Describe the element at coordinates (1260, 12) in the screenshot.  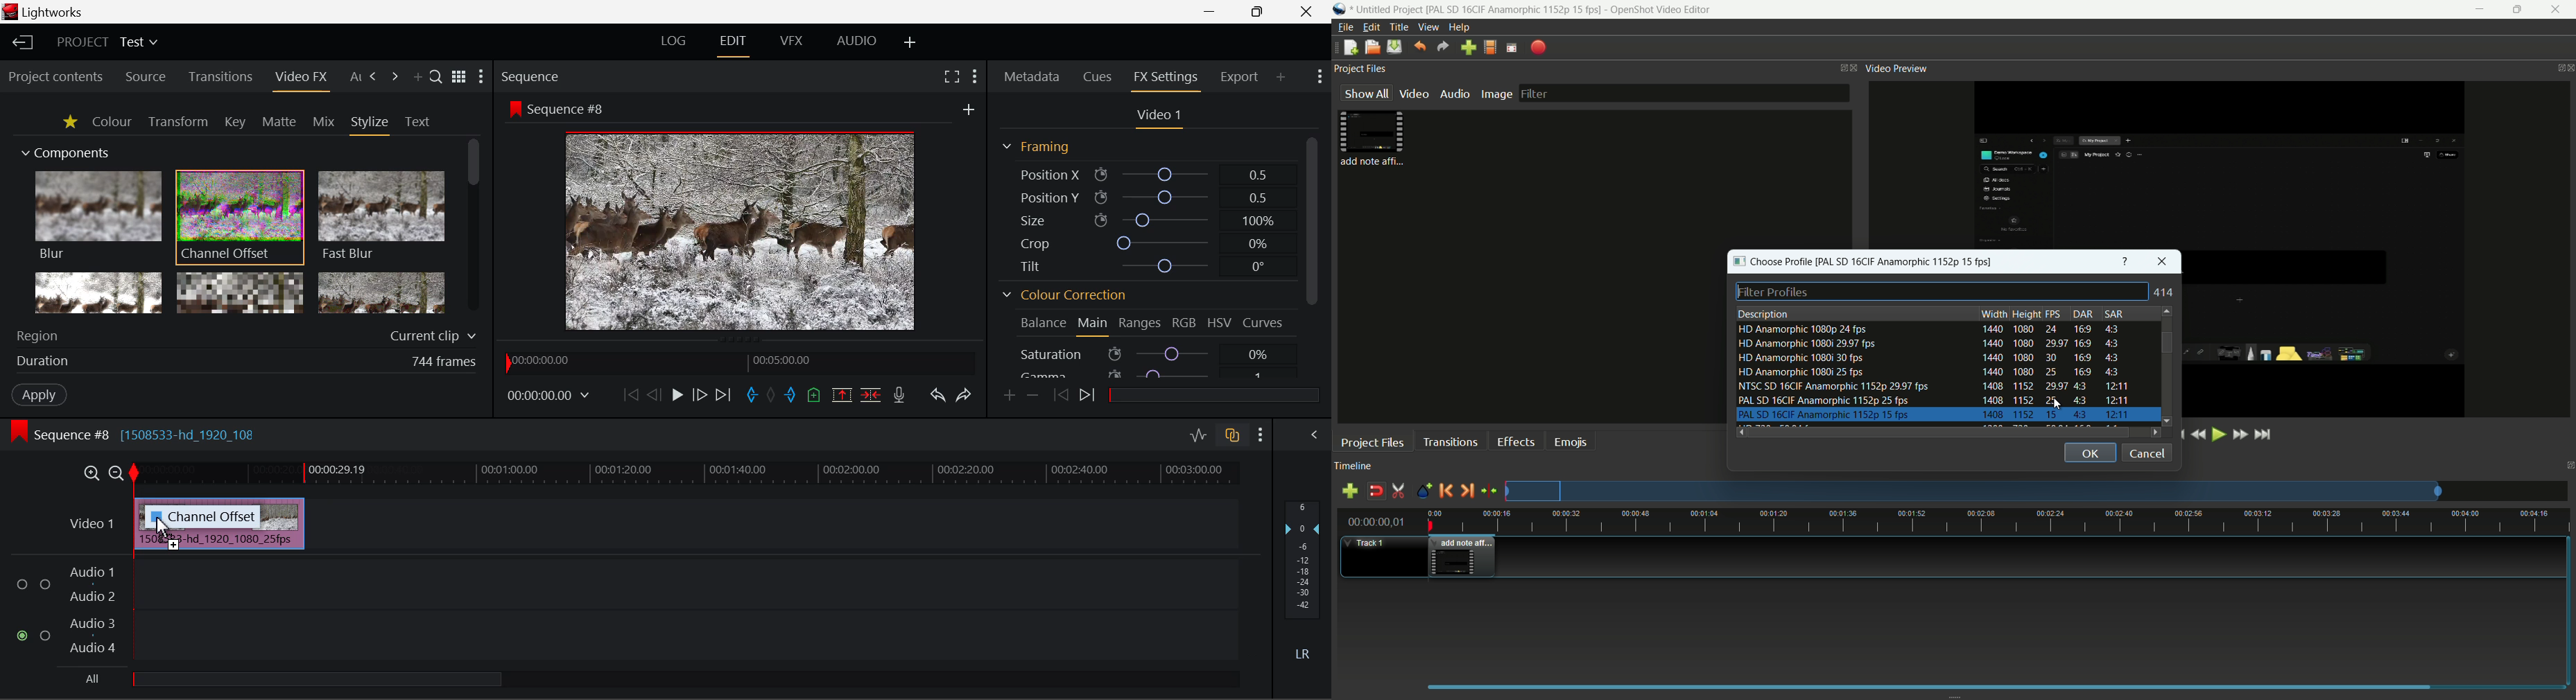
I see `Minimize` at that location.